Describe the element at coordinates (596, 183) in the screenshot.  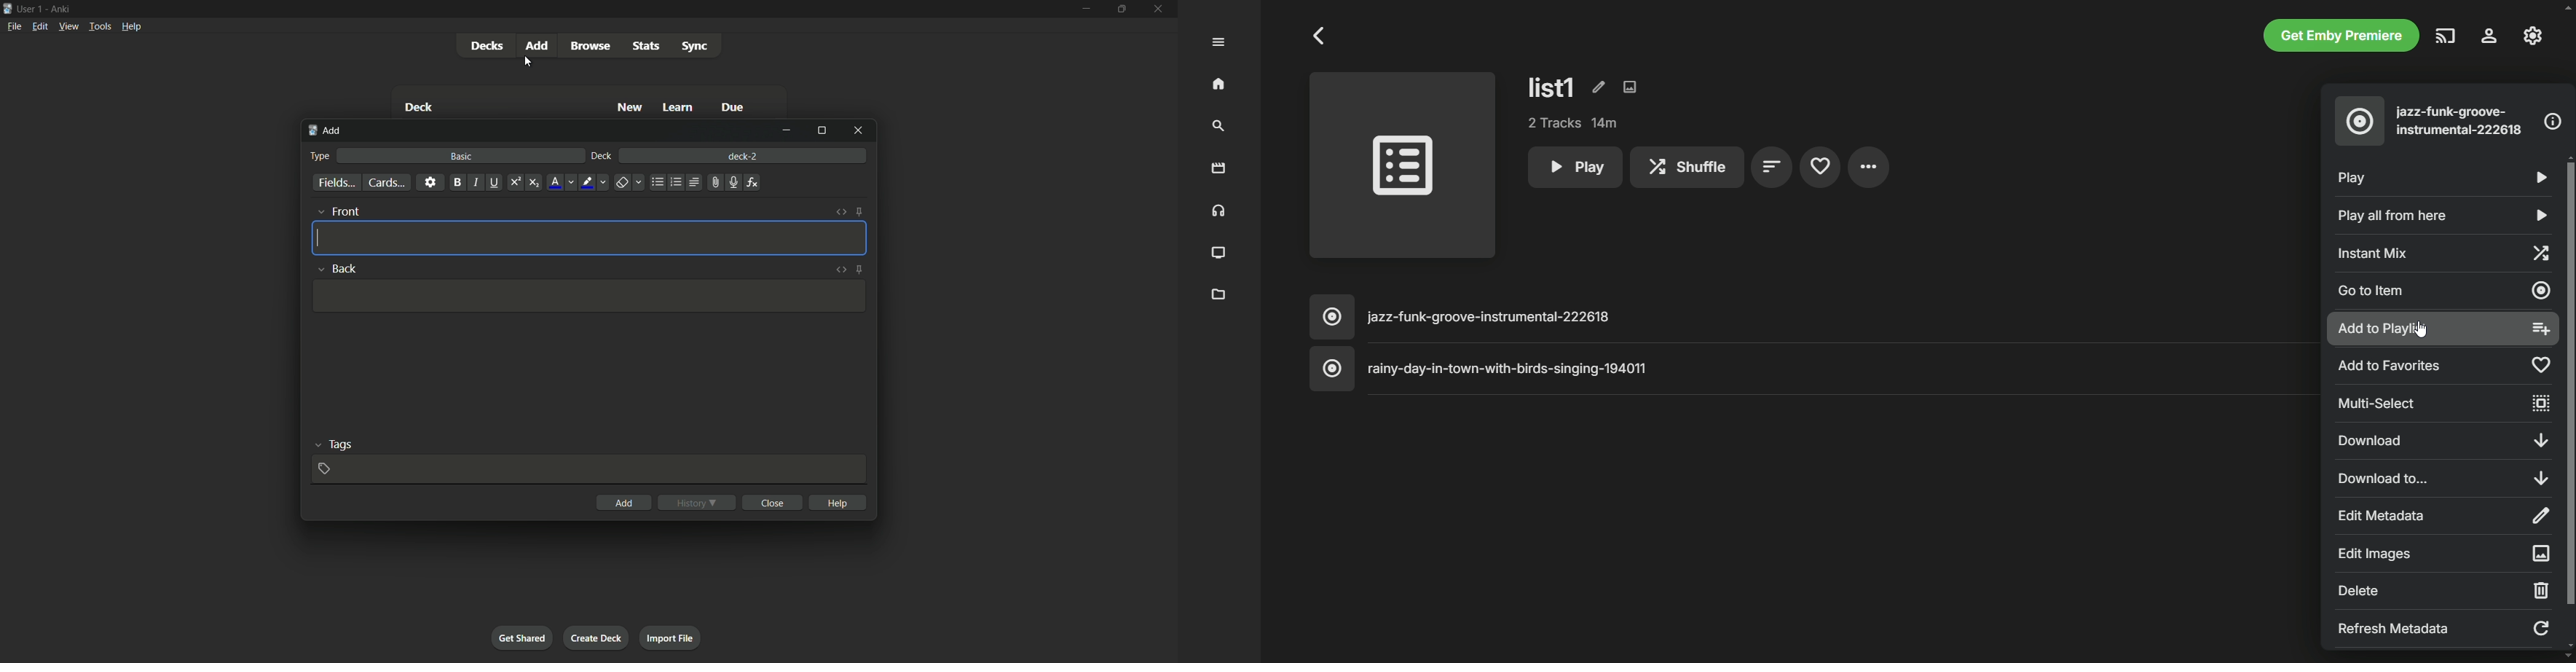
I see `highlight text` at that location.